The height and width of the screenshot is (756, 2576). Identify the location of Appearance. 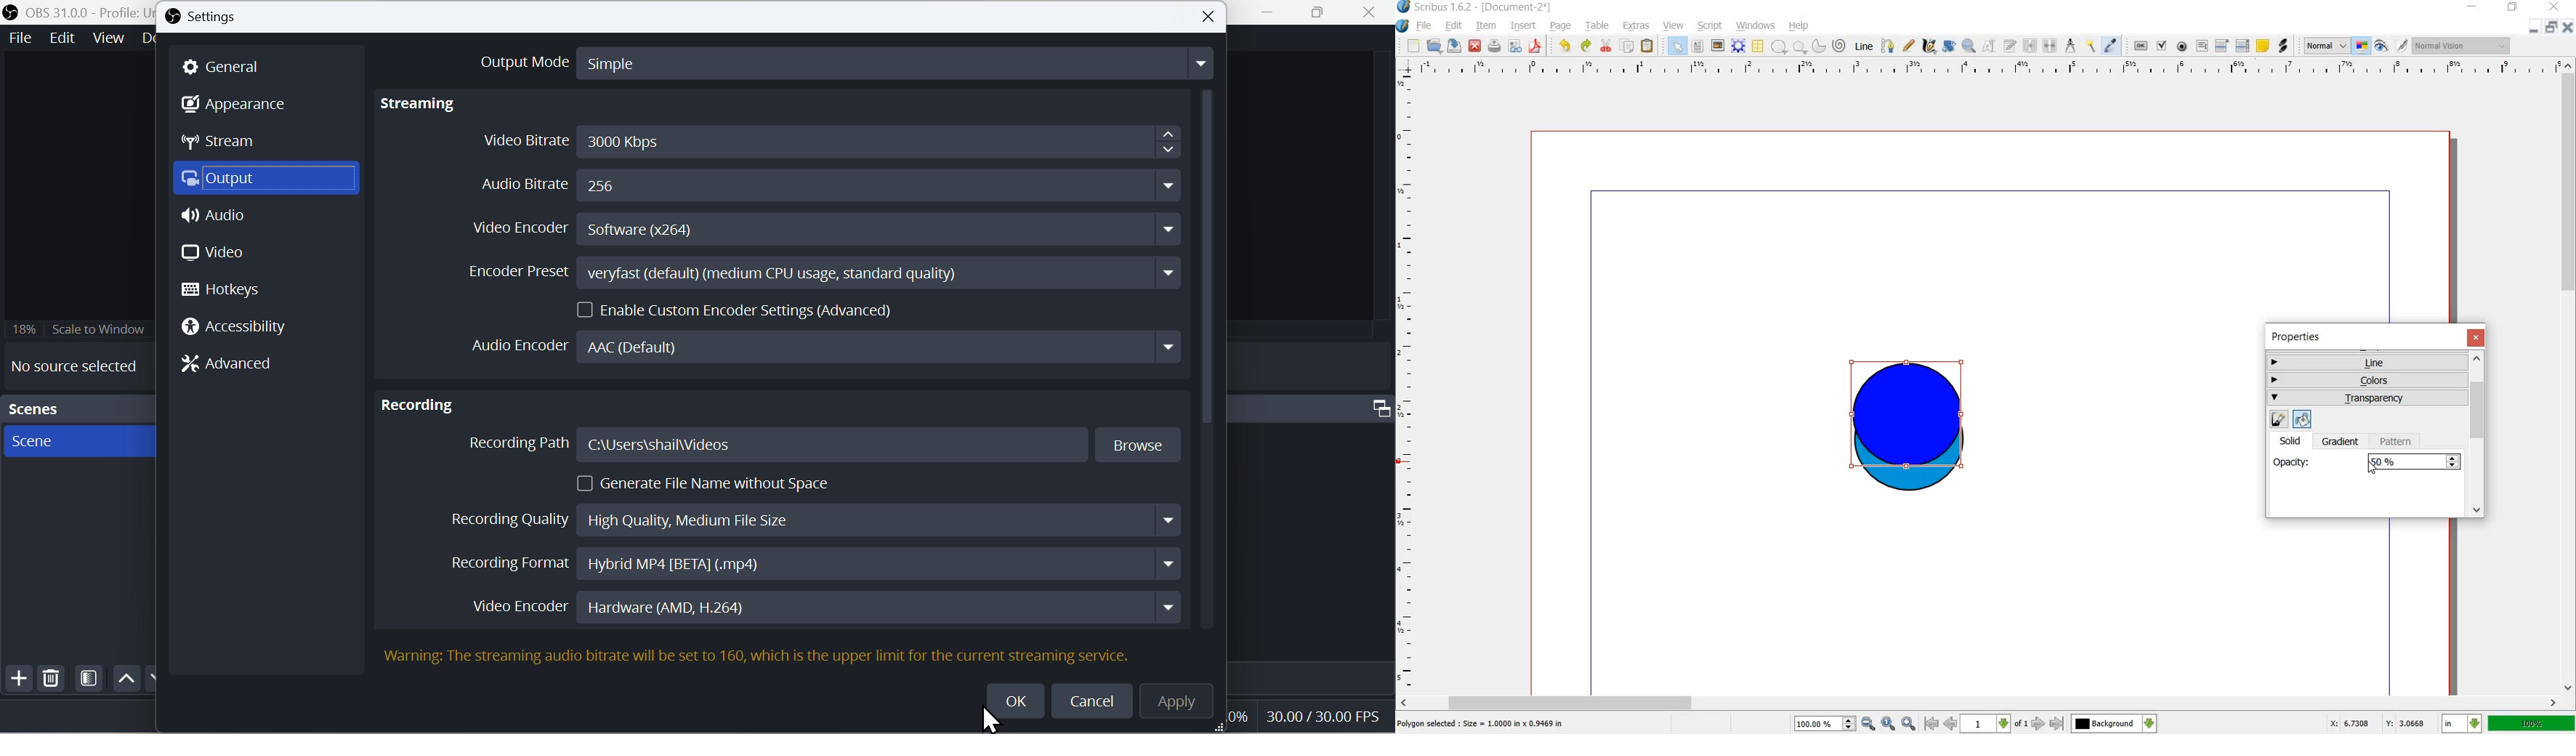
(245, 106).